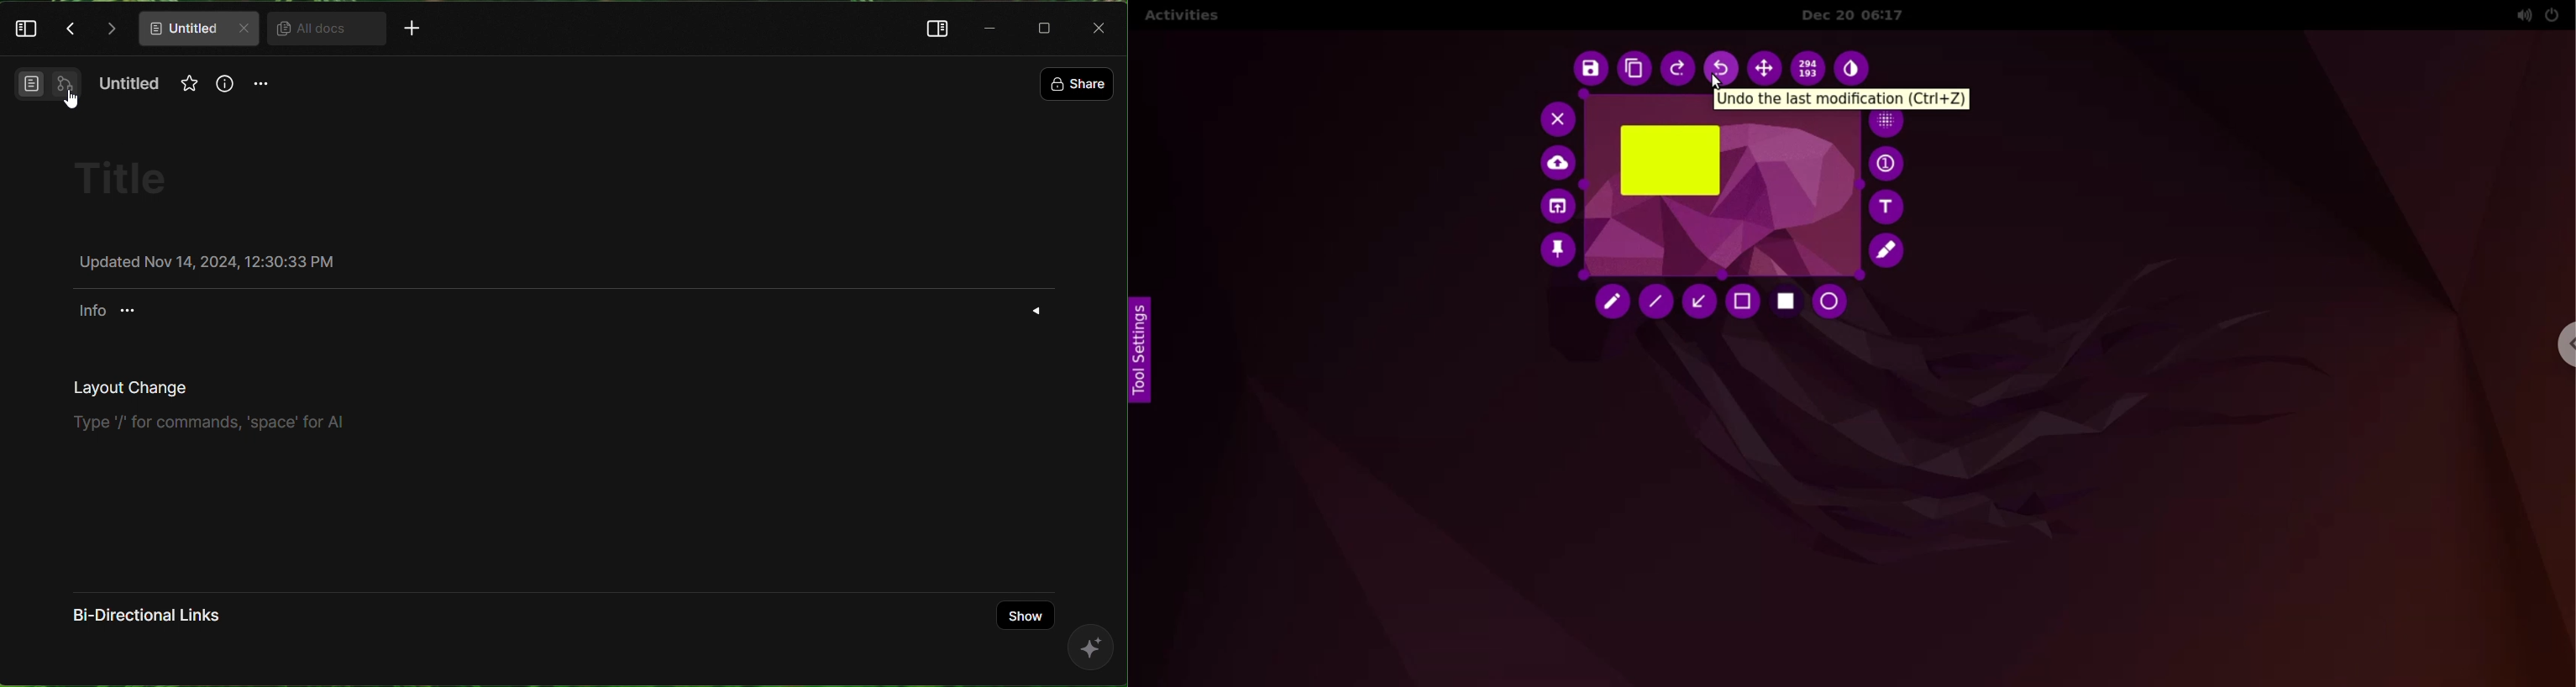 Image resolution: width=2576 pixels, height=700 pixels. I want to click on All docs, so click(320, 29).